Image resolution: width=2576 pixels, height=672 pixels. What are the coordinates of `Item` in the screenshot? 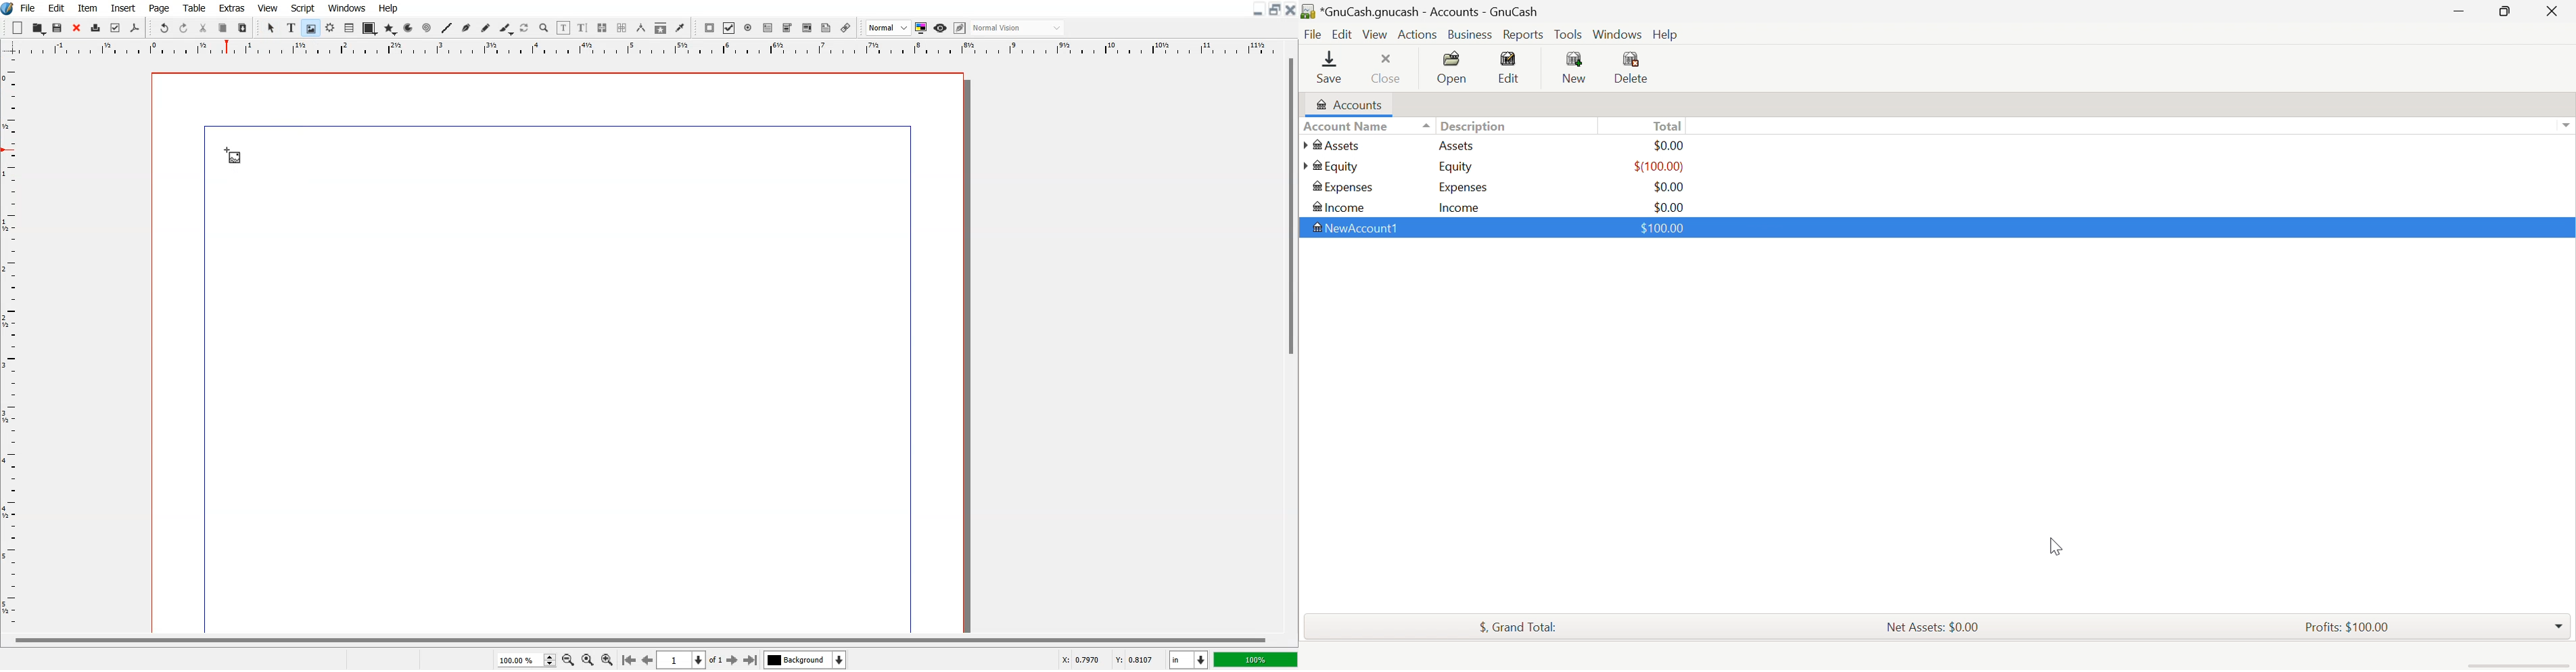 It's located at (87, 7).